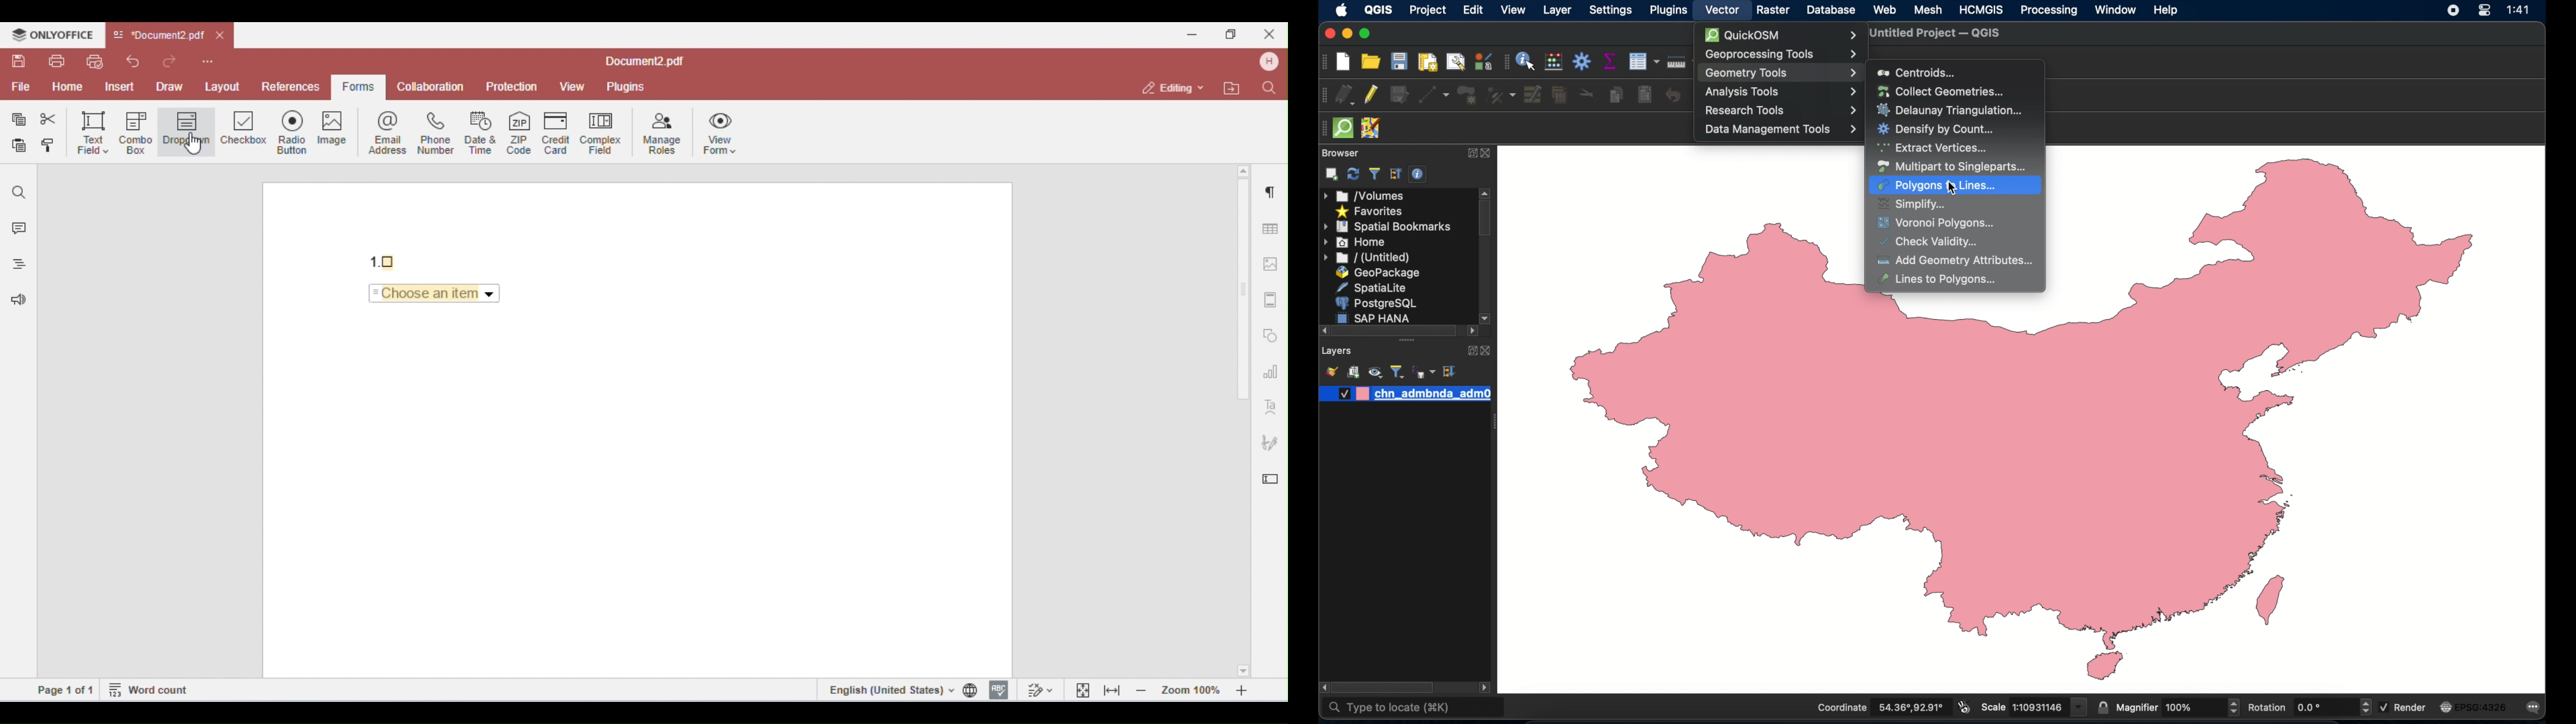 The height and width of the screenshot is (728, 2576). I want to click on scale, so click(2033, 707).